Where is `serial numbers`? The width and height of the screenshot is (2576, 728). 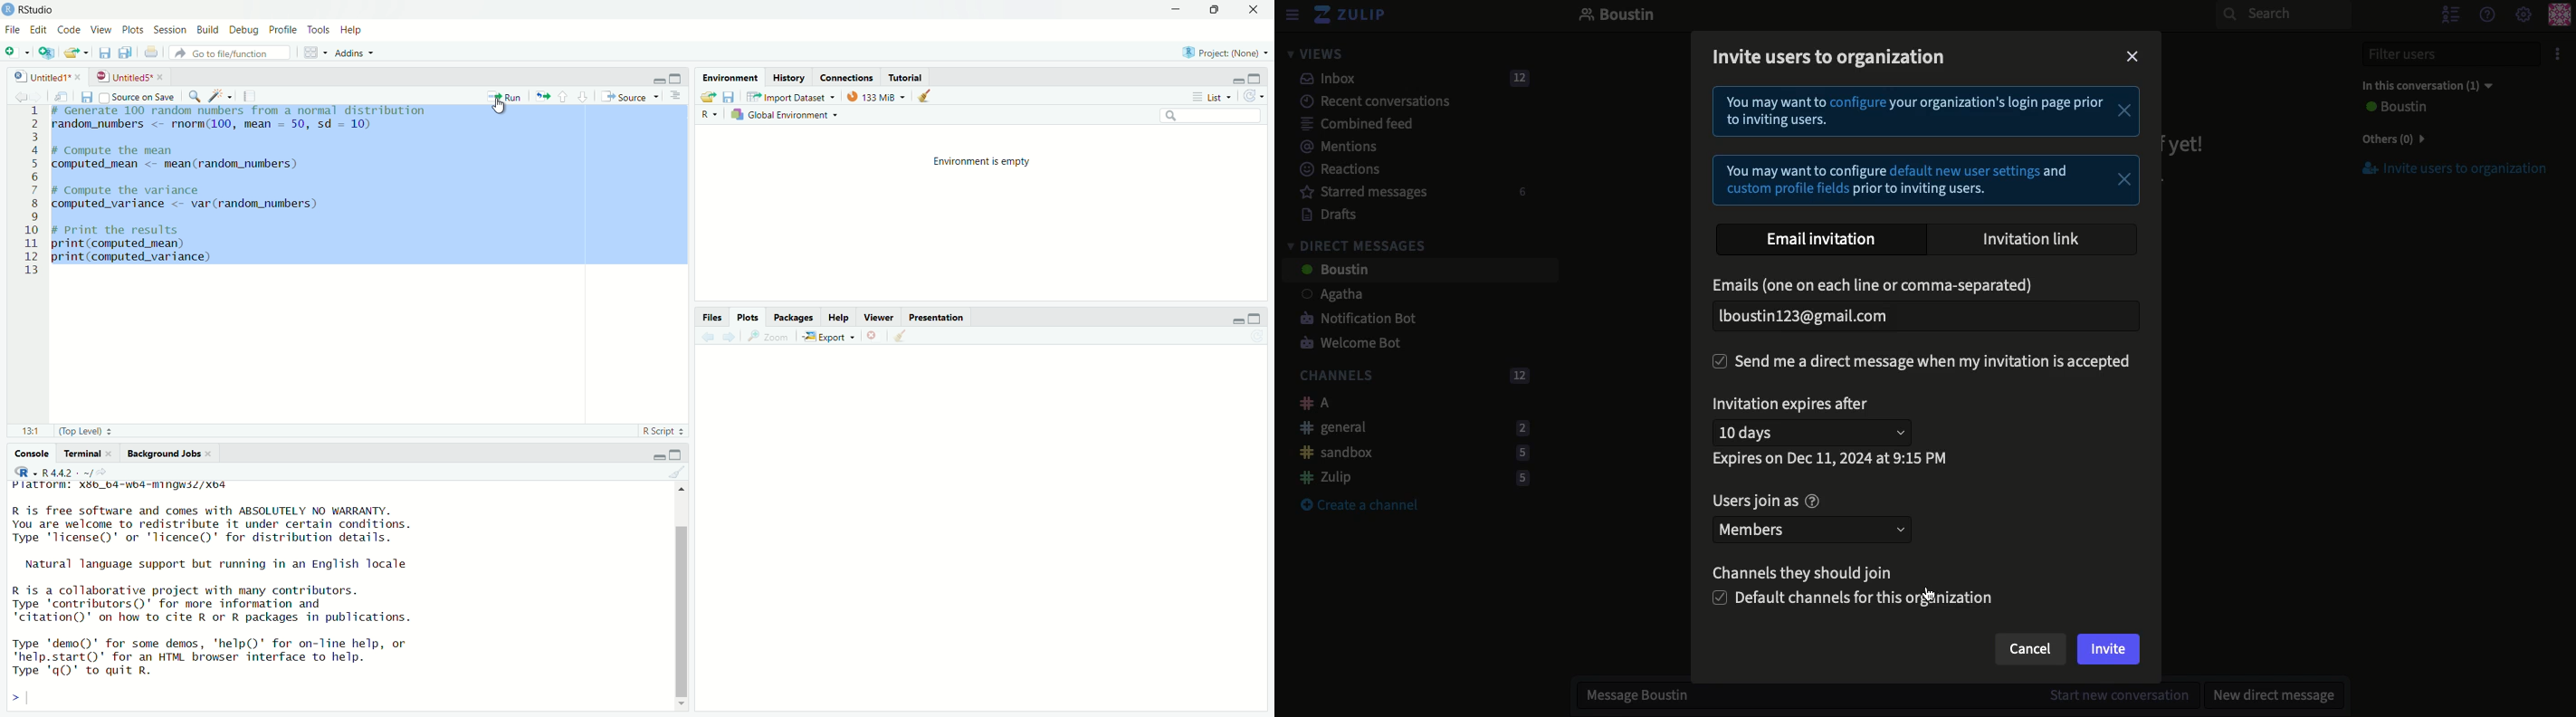
serial numbers is located at coordinates (27, 191).